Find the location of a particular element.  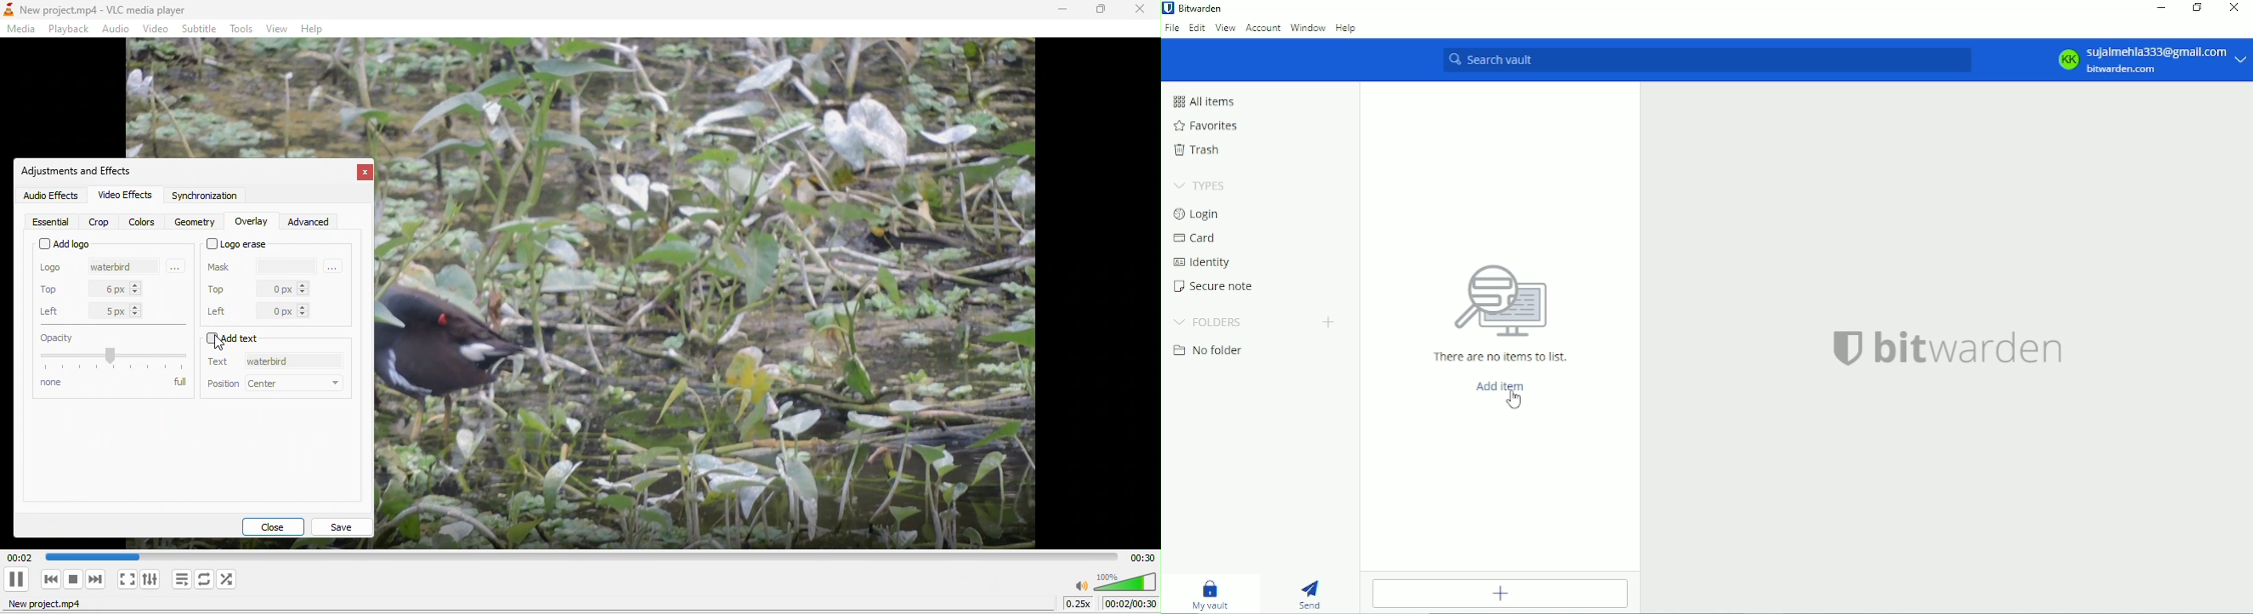

waterbird is located at coordinates (117, 269).